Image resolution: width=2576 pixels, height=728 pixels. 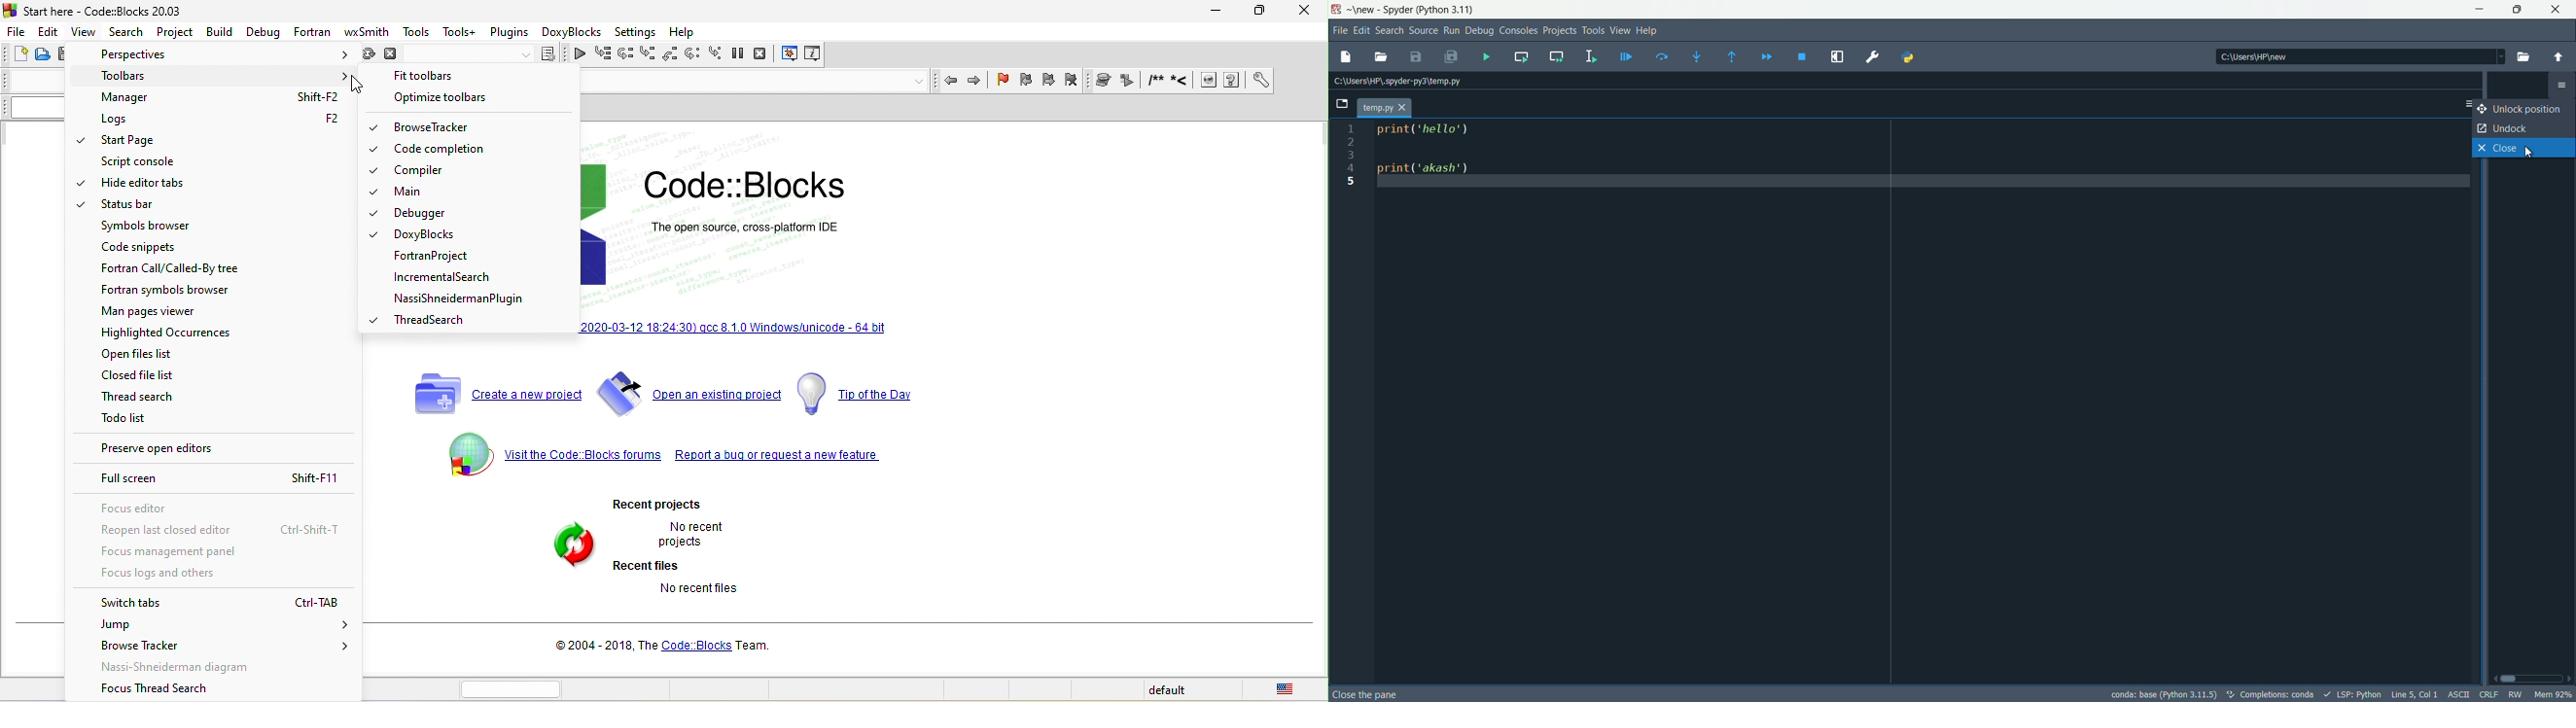 I want to click on prev bookmark, so click(x=1026, y=83).